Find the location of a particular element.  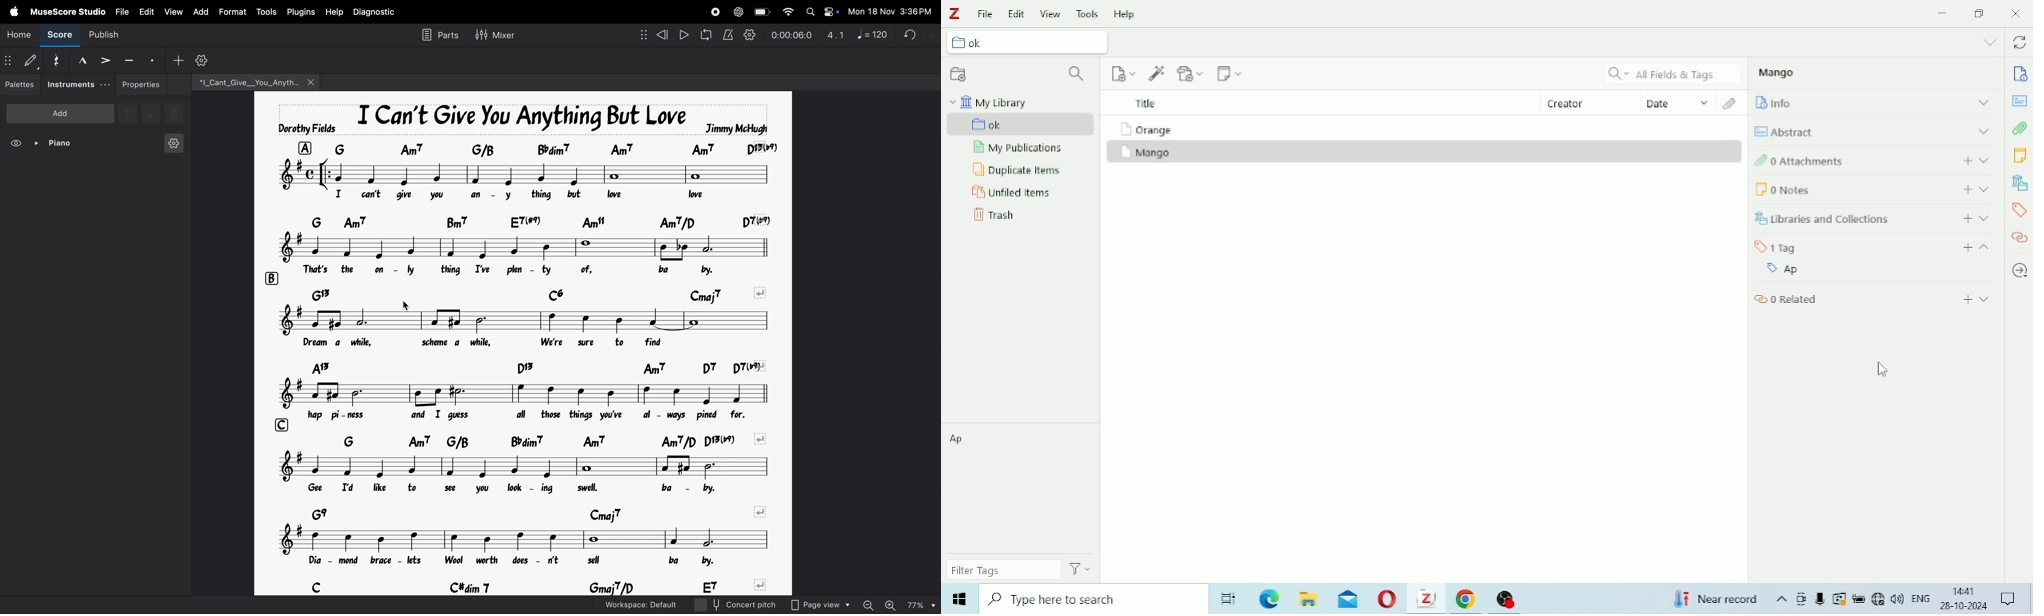

accent is located at coordinates (106, 61).